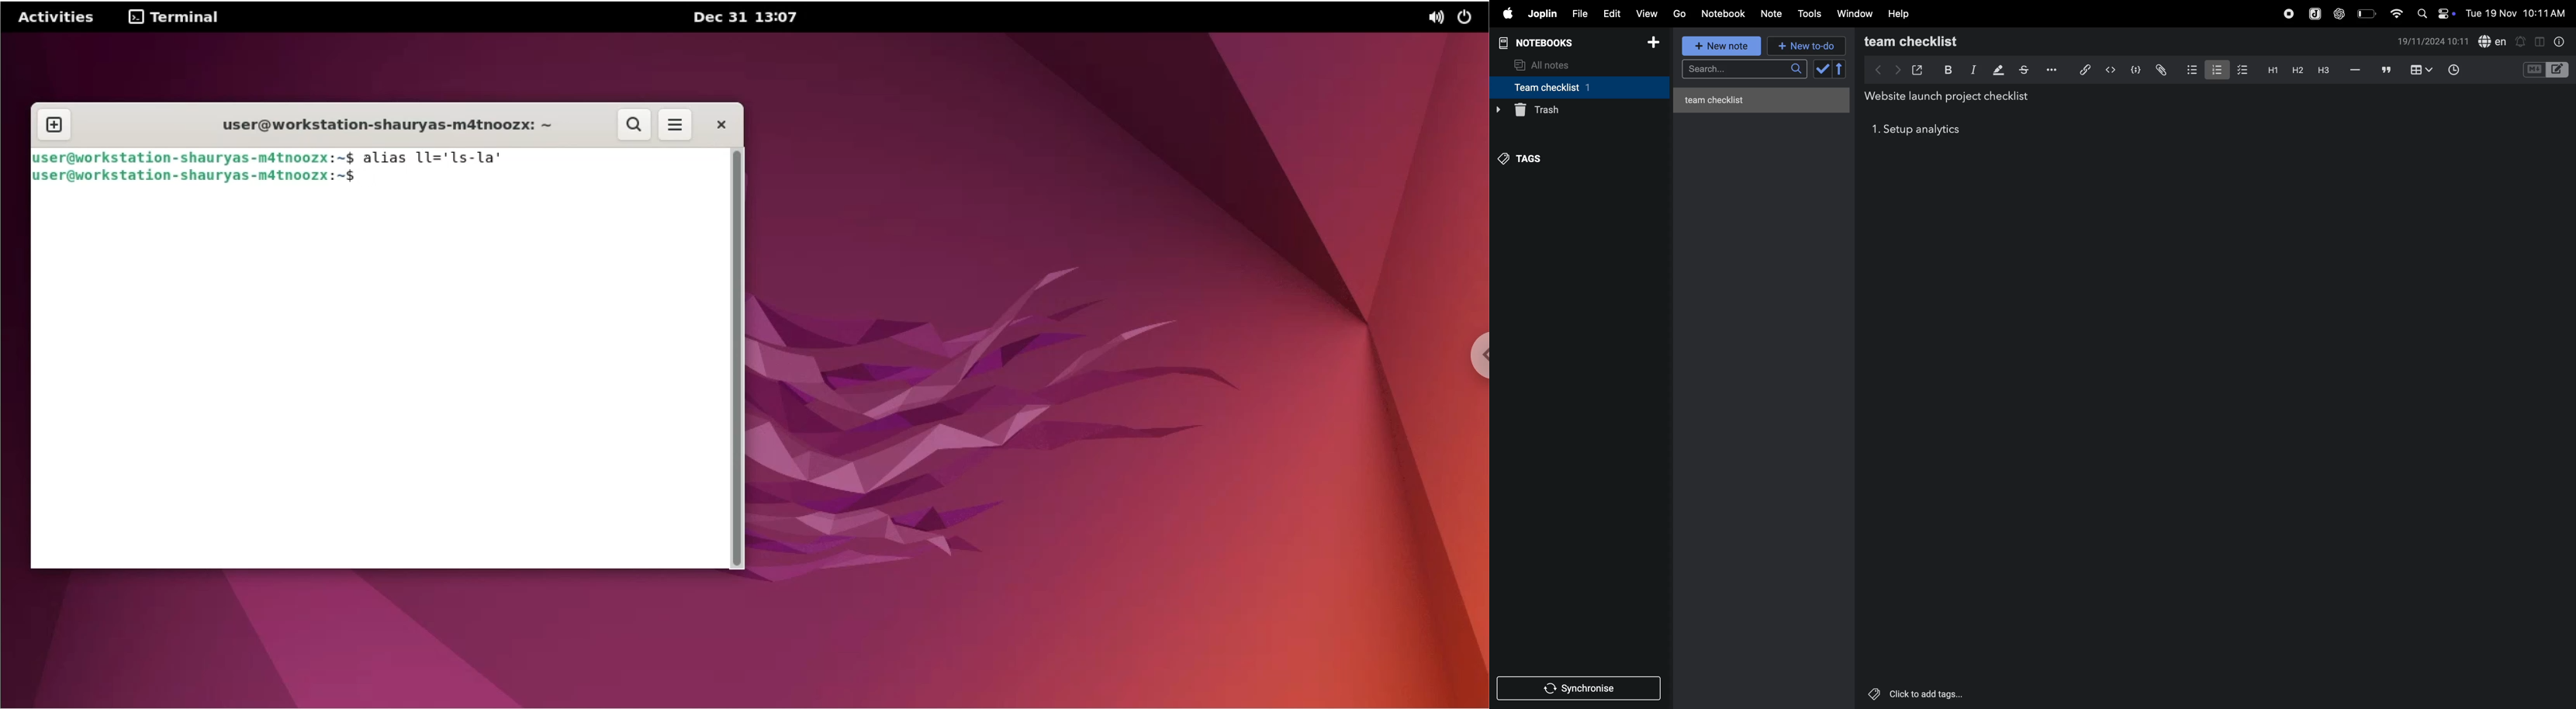 This screenshot has width=2576, height=728. I want to click on synchronize, so click(1581, 688).